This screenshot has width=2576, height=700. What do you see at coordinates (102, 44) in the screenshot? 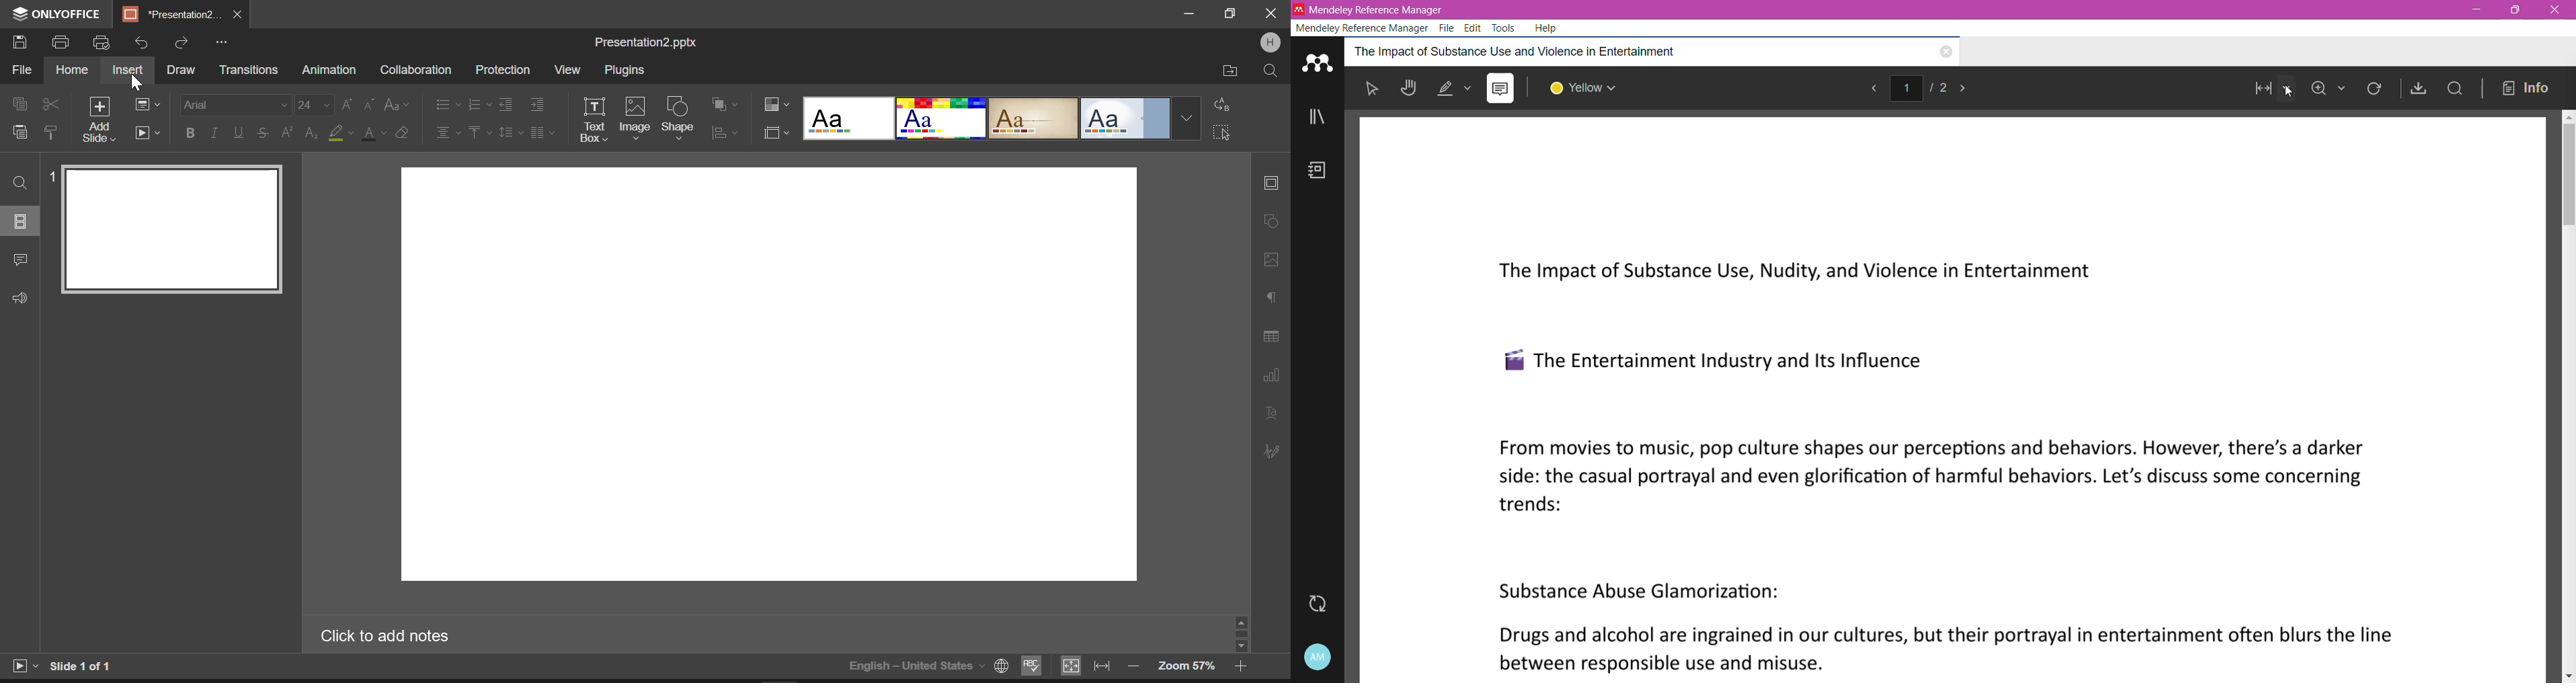
I see `Quick print` at bounding box center [102, 44].